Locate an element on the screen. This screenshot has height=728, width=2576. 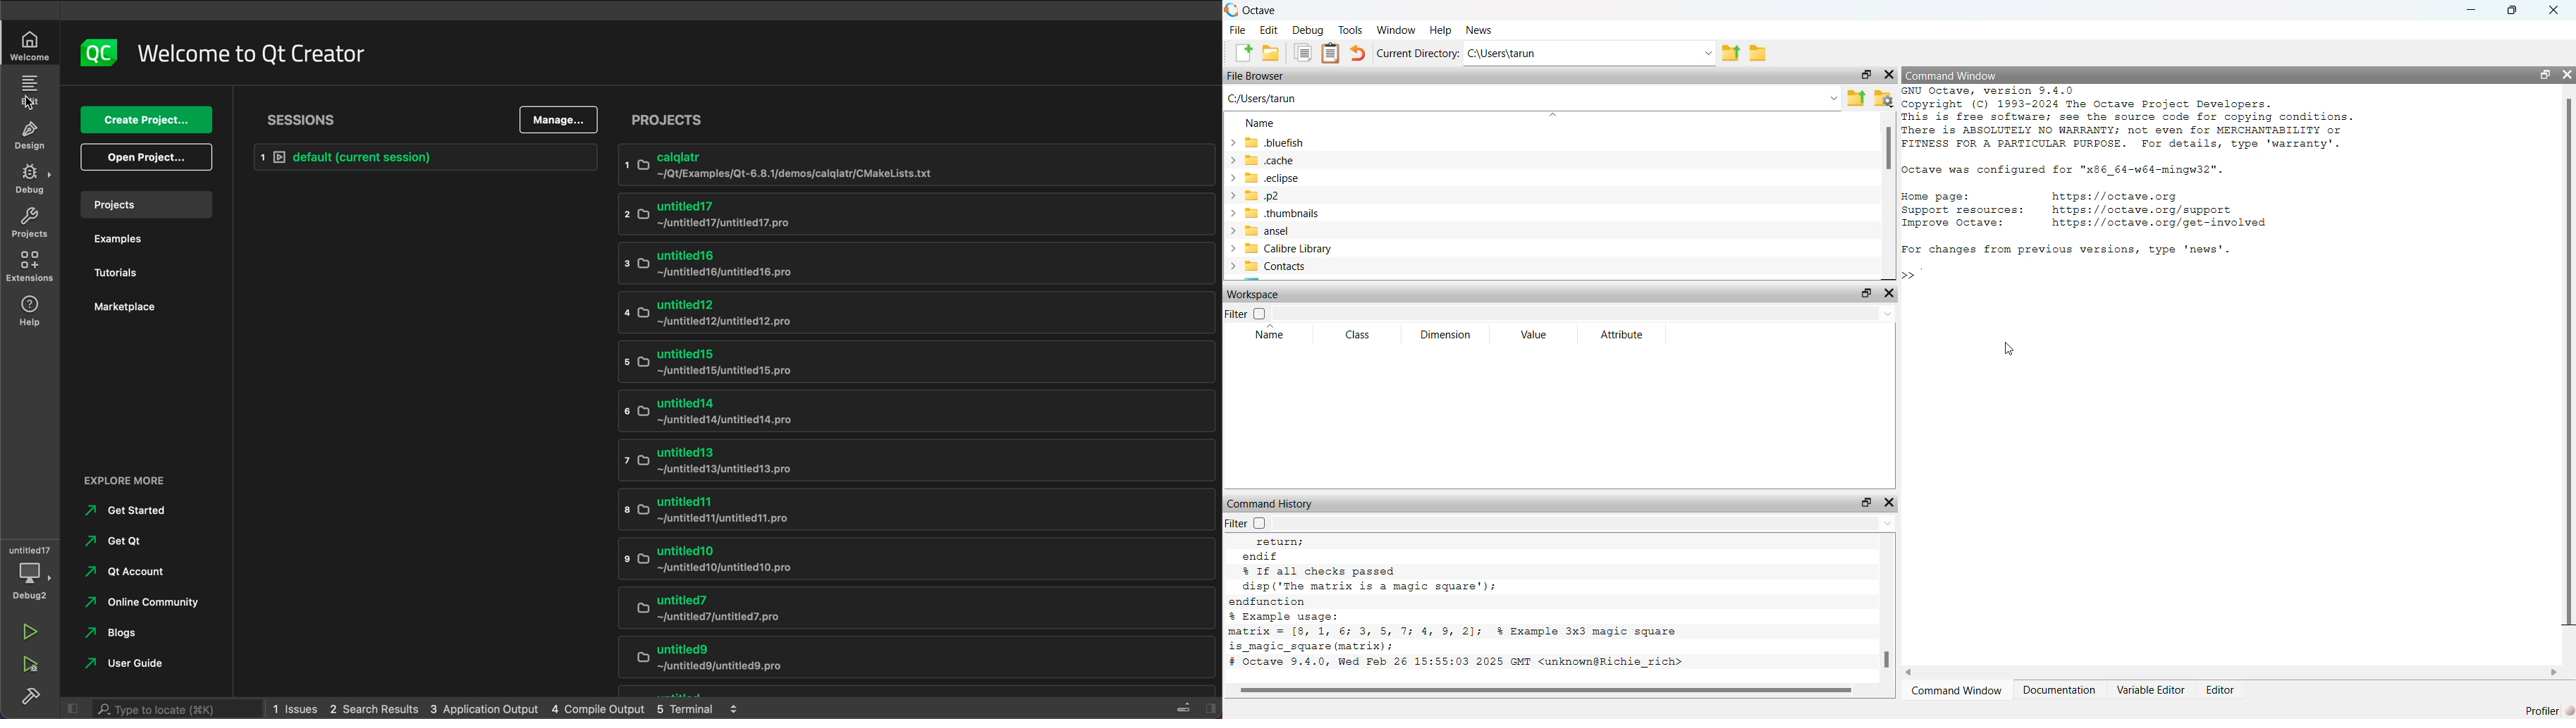
File is located at coordinates (1237, 30).